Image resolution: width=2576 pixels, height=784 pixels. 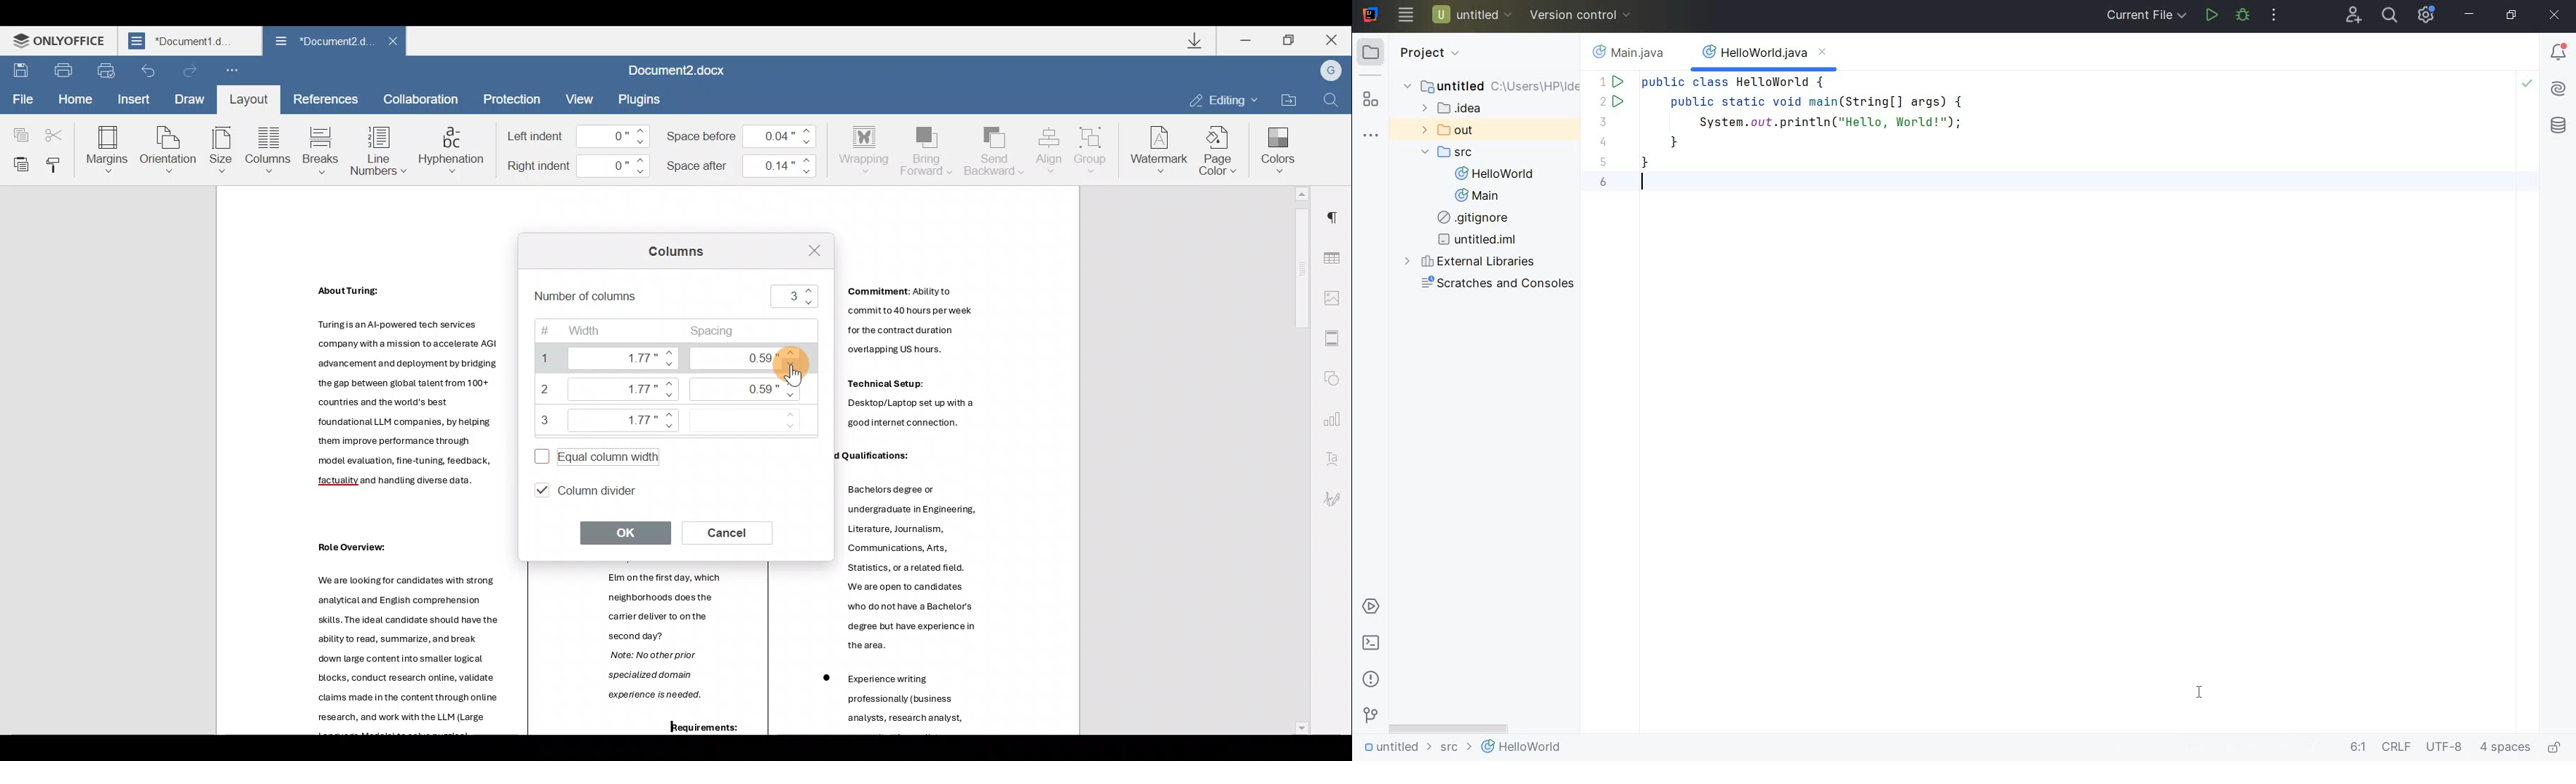 What do you see at coordinates (1332, 39) in the screenshot?
I see `Close` at bounding box center [1332, 39].